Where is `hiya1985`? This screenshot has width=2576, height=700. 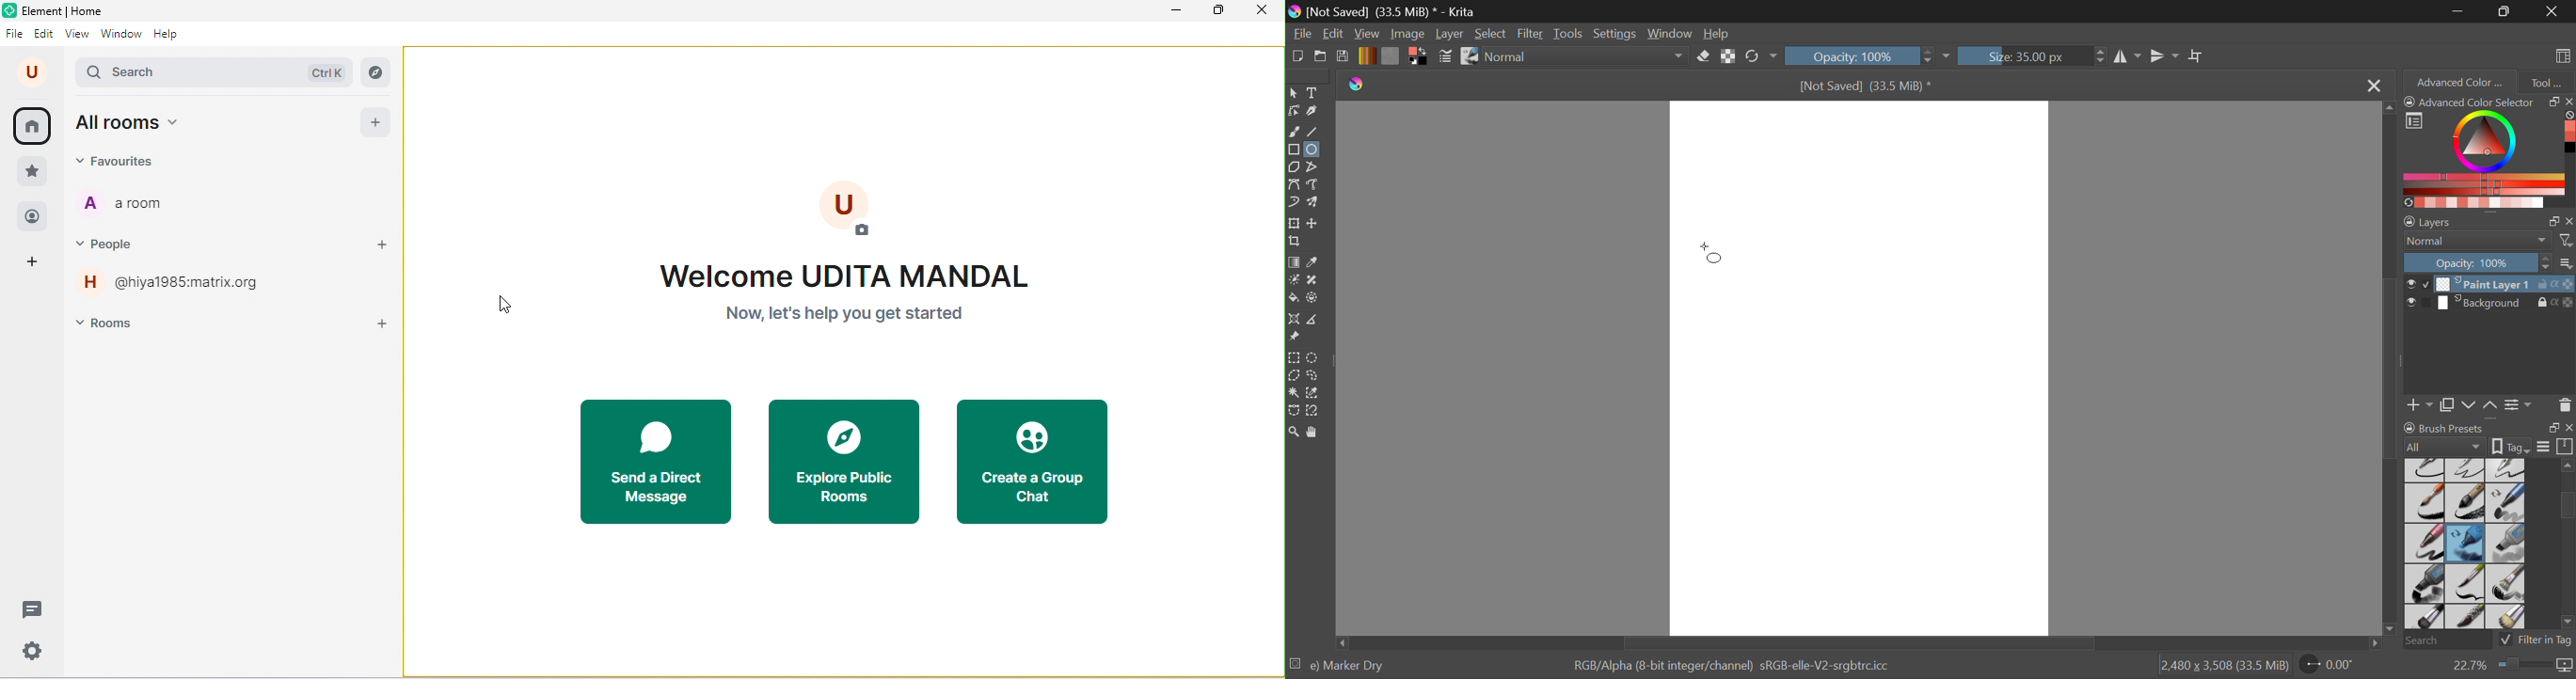 hiya1985 is located at coordinates (167, 281).